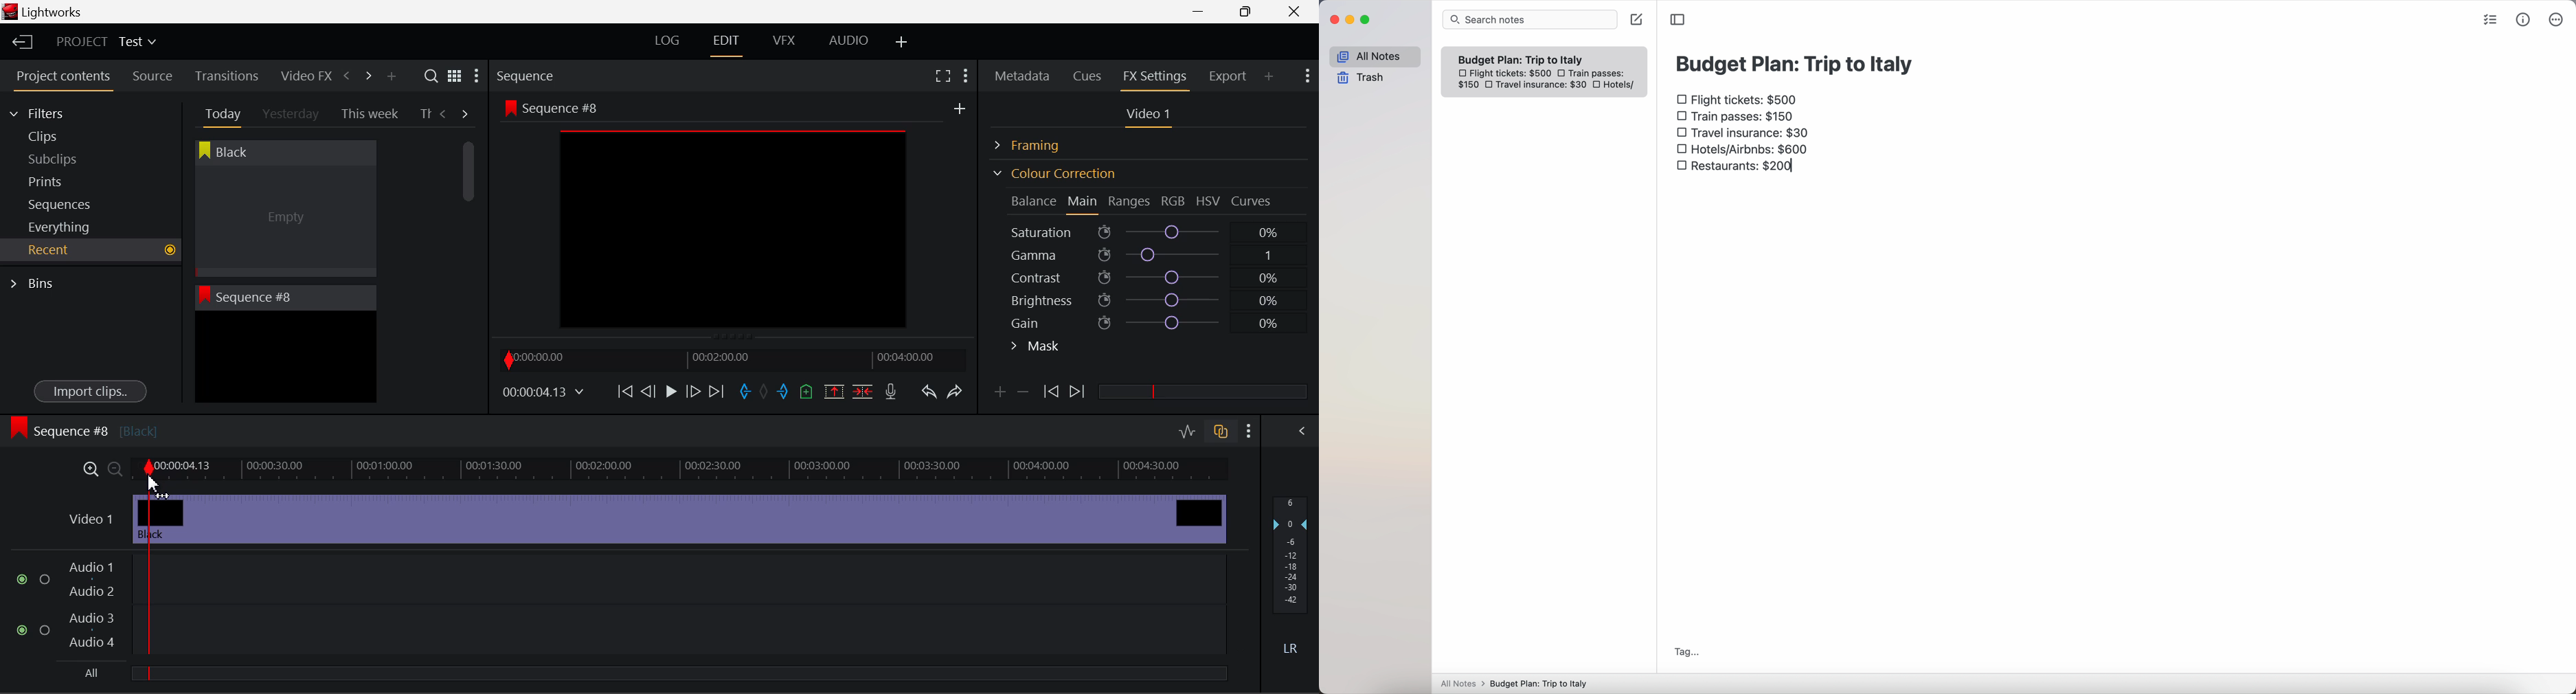  Describe the element at coordinates (1519, 683) in the screenshot. I see `All notes > Budget Plan: Trip to Italy` at that location.